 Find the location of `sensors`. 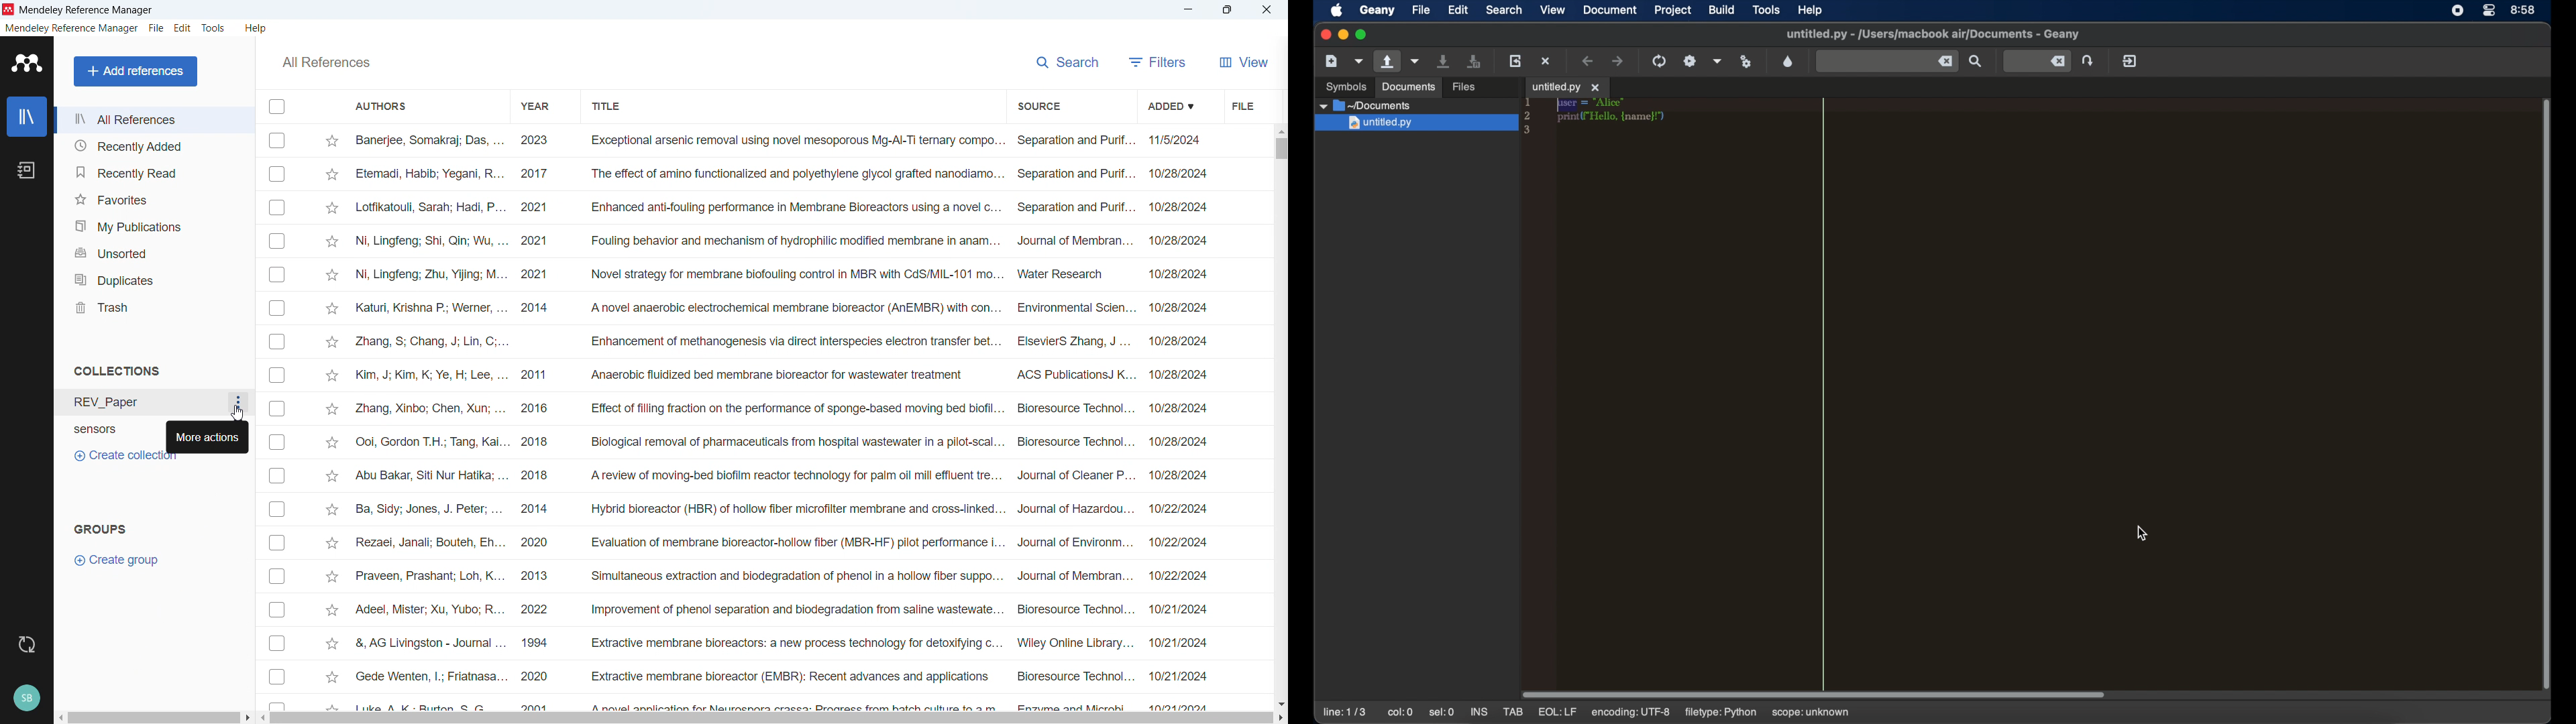

sensors is located at coordinates (107, 431).